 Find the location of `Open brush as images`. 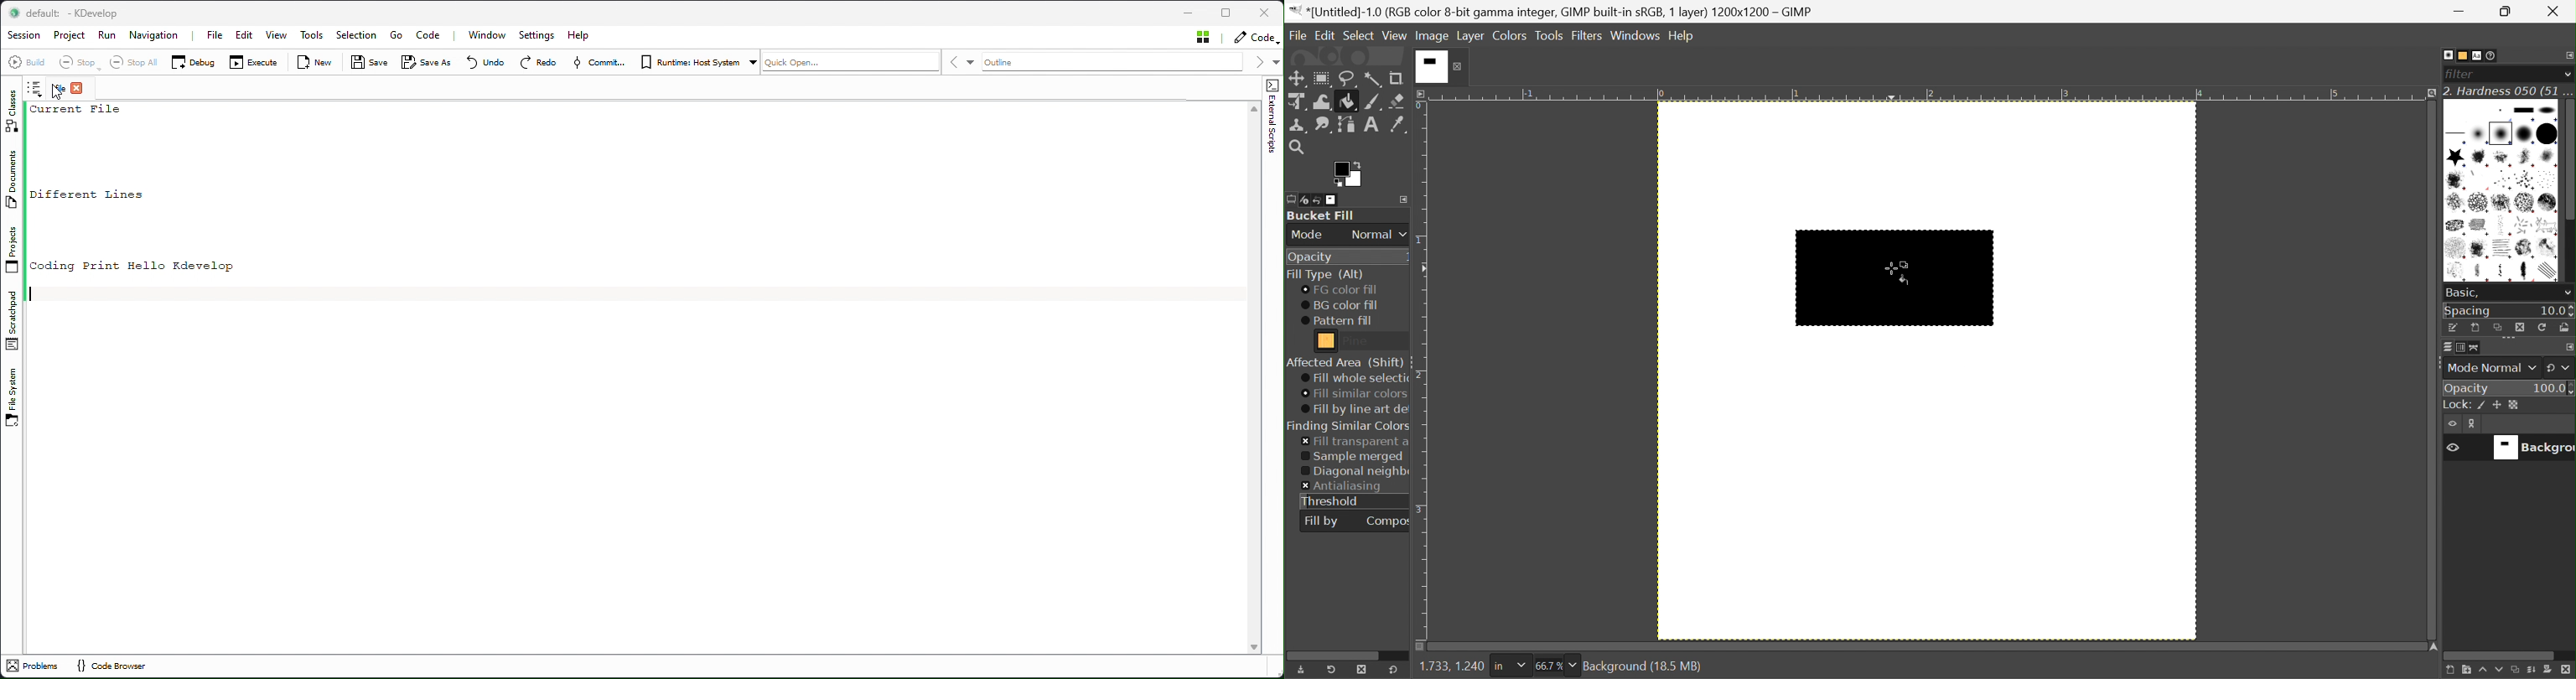

Open brush as images is located at coordinates (2564, 327).